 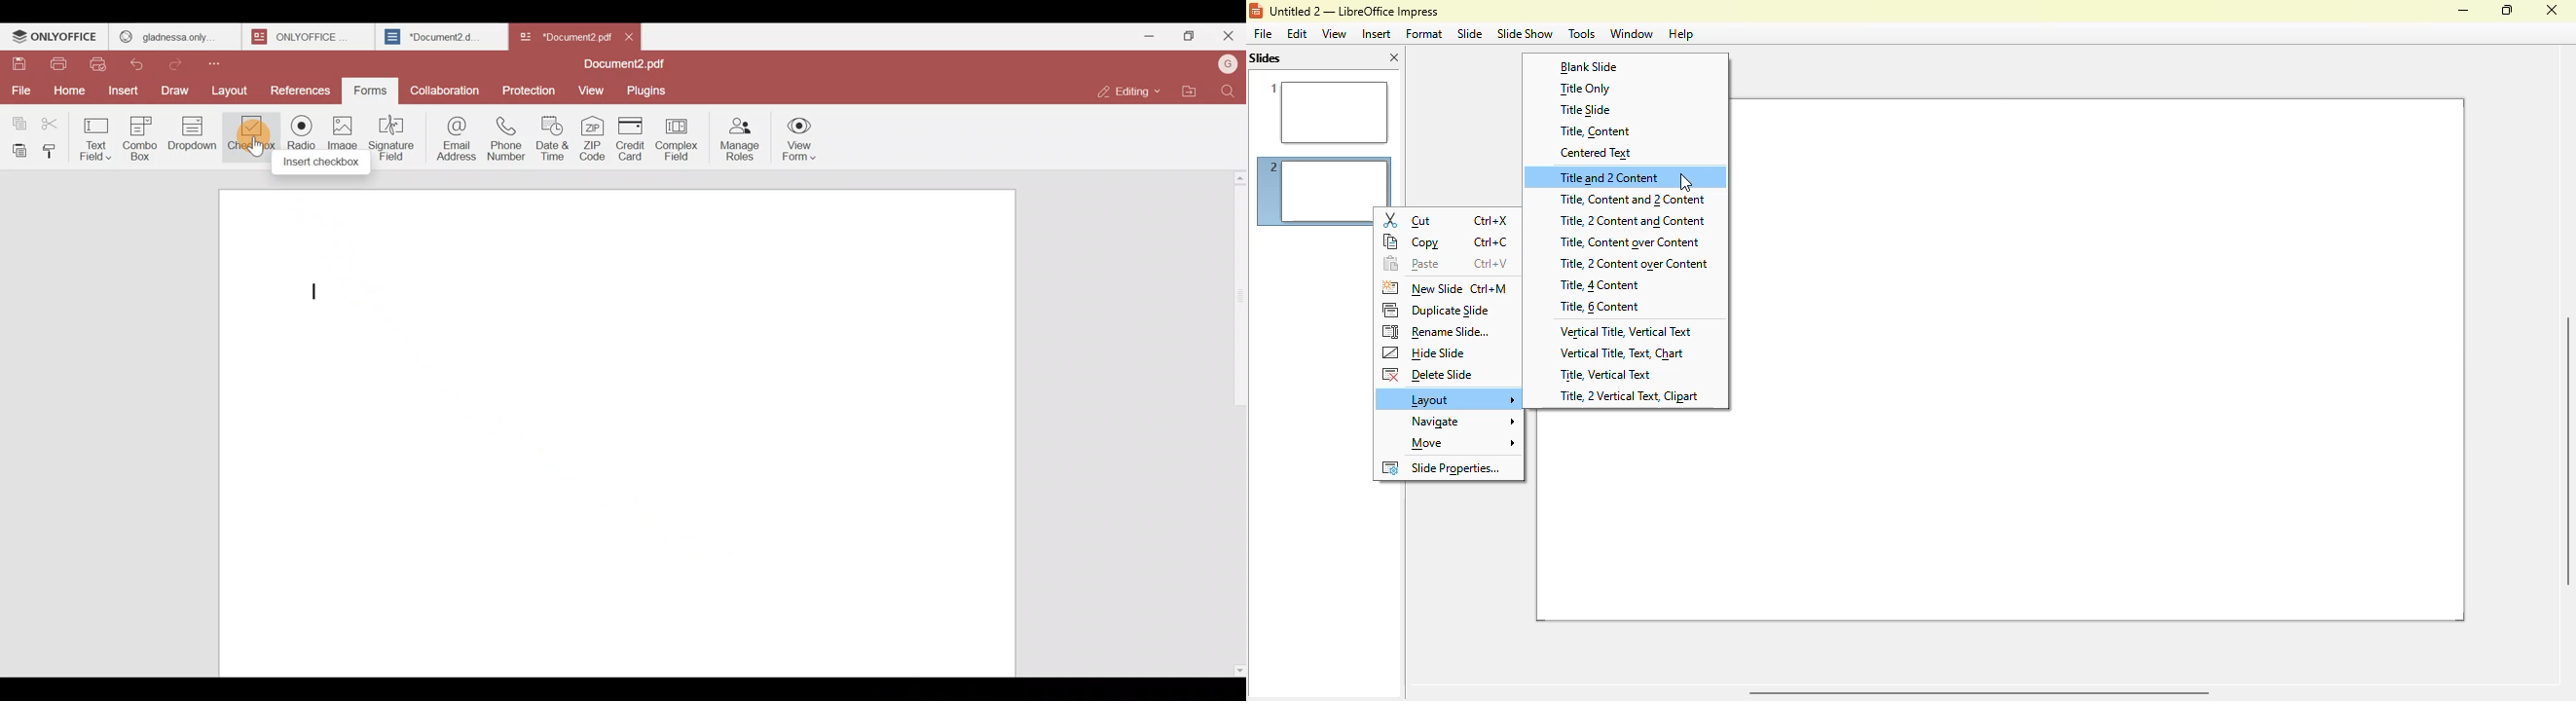 I want to click on logo, so click(x=1256, y=11).